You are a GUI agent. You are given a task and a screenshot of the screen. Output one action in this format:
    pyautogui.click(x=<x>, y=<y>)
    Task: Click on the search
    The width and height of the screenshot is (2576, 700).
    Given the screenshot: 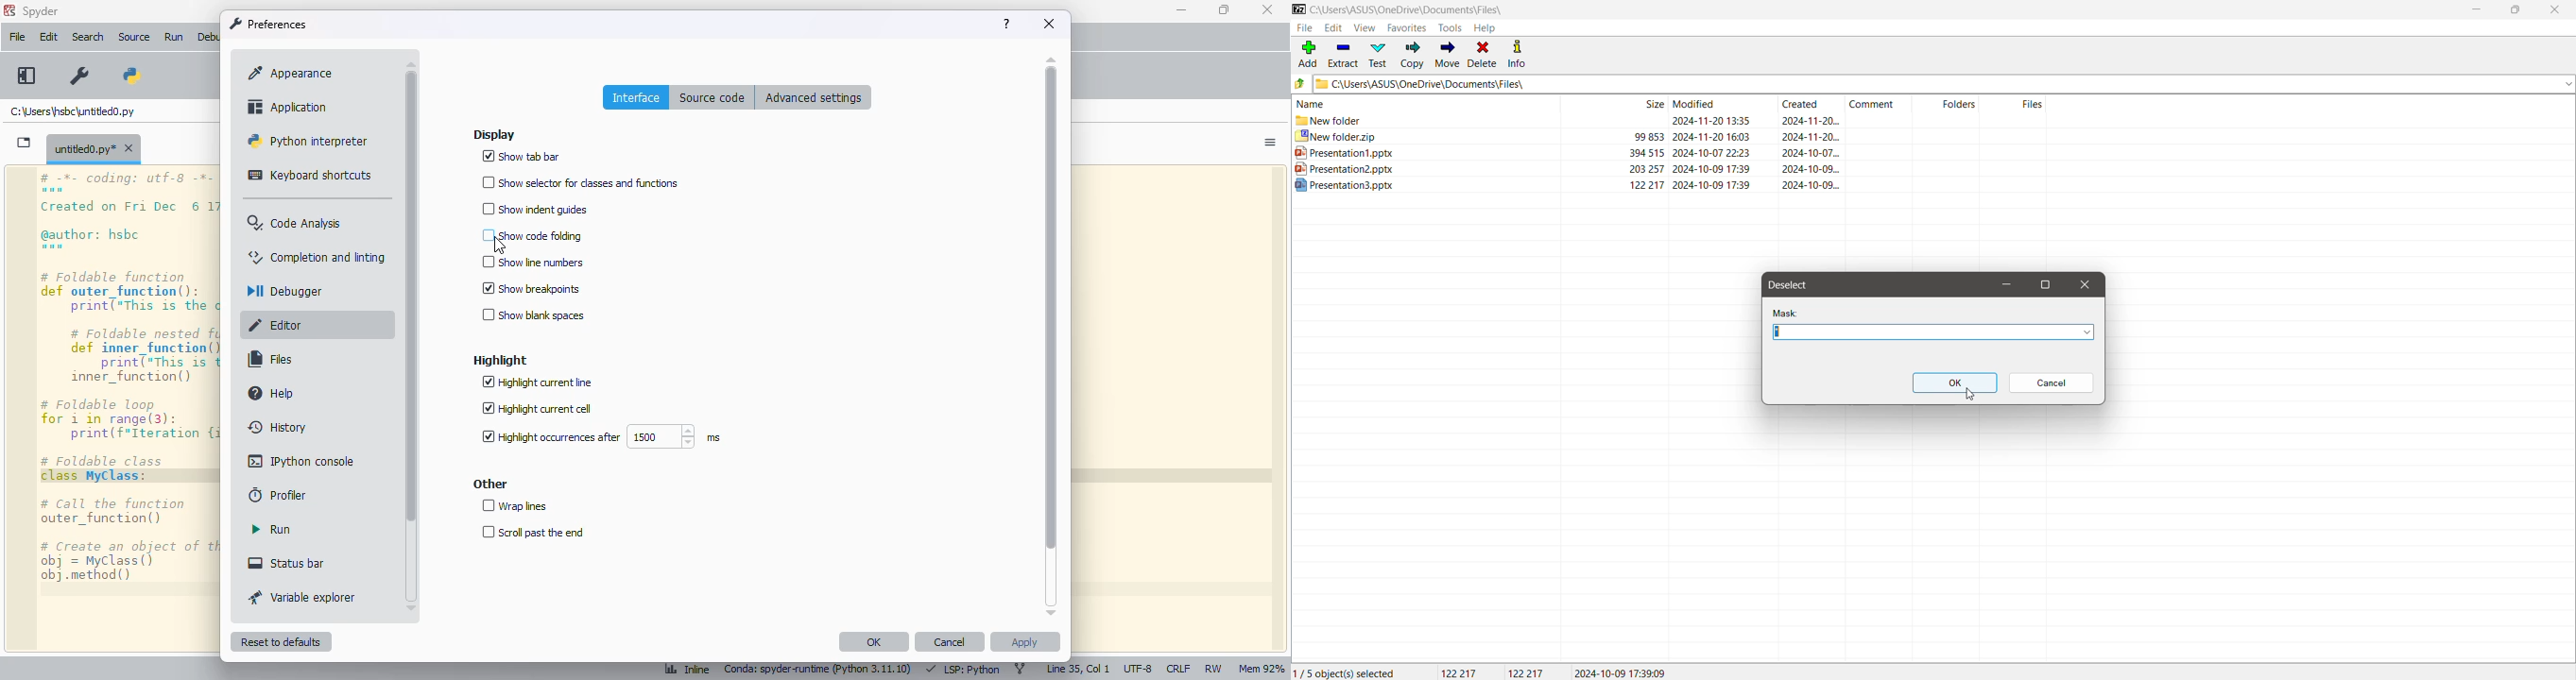 What is the action you would take?
    pyautogui.click(x=88, y=37)
    